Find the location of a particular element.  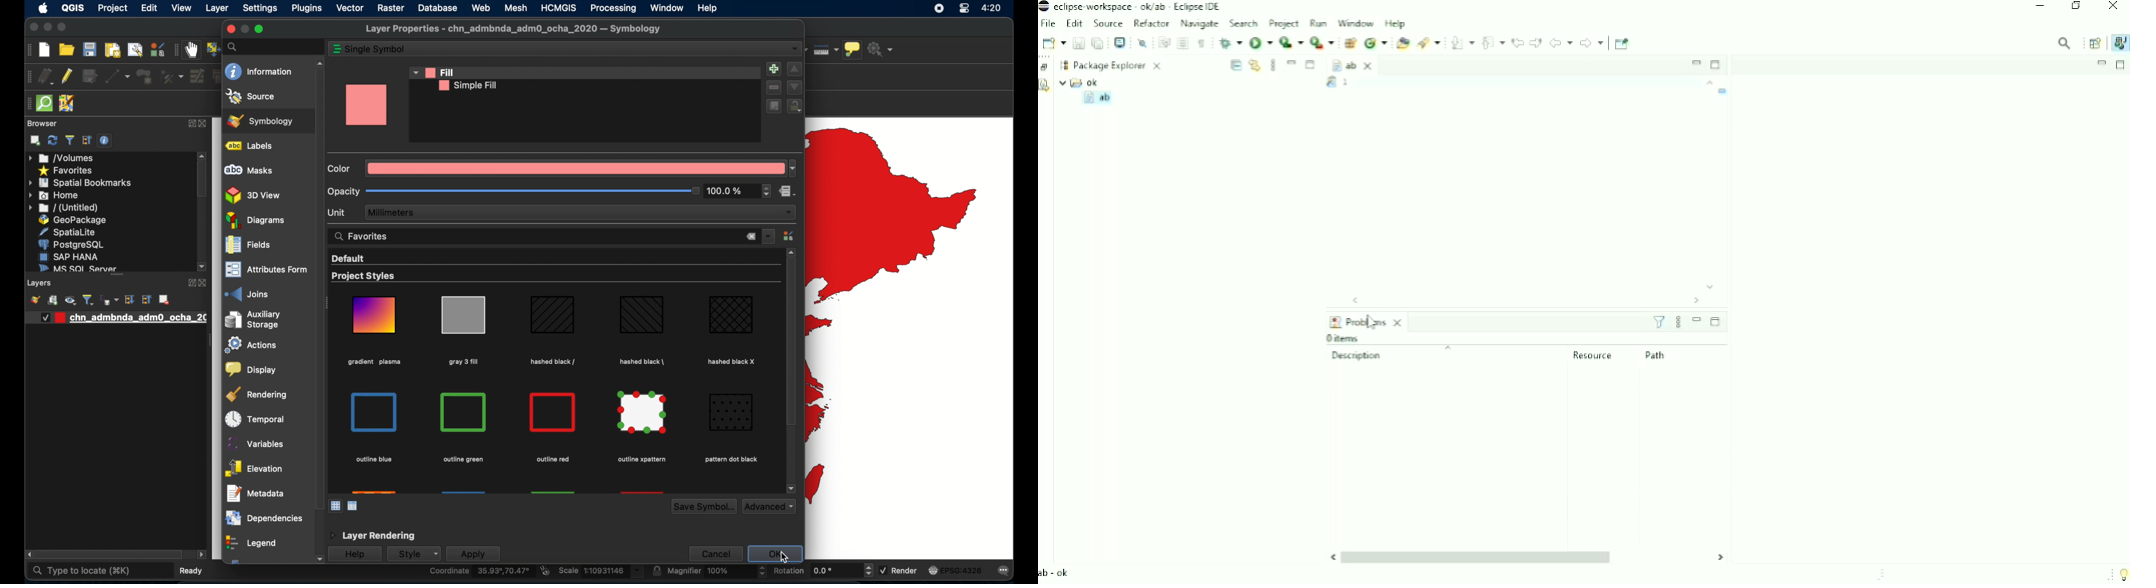

information is located at coordinates (260, 72).